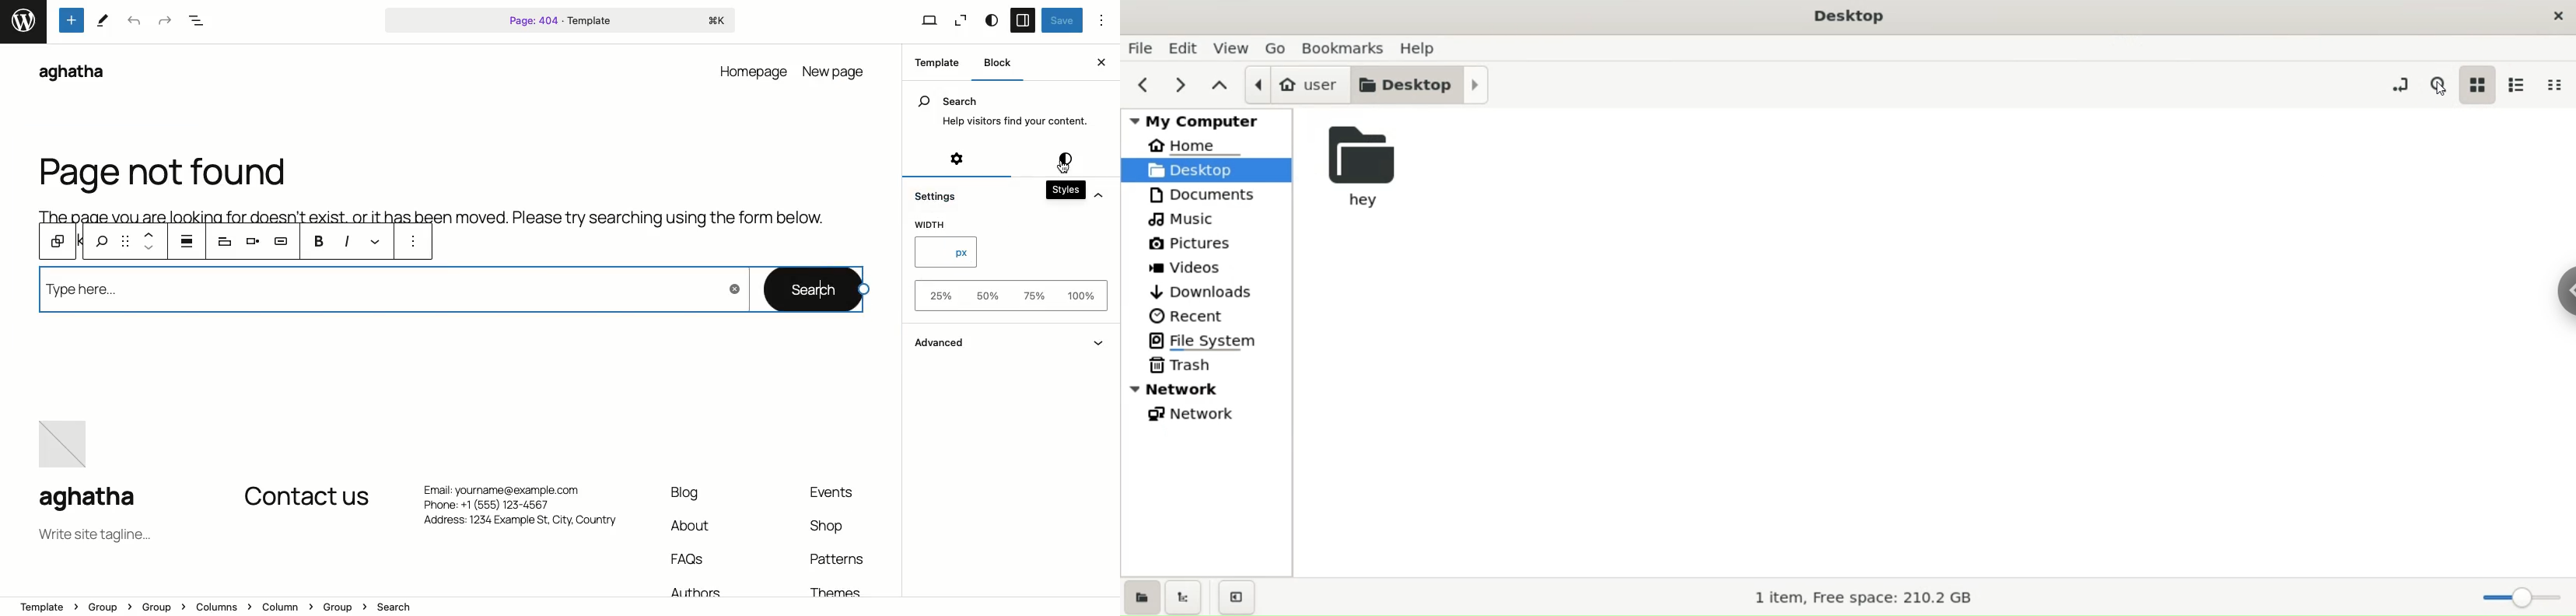  I want to click on go, so click(1276, 49).